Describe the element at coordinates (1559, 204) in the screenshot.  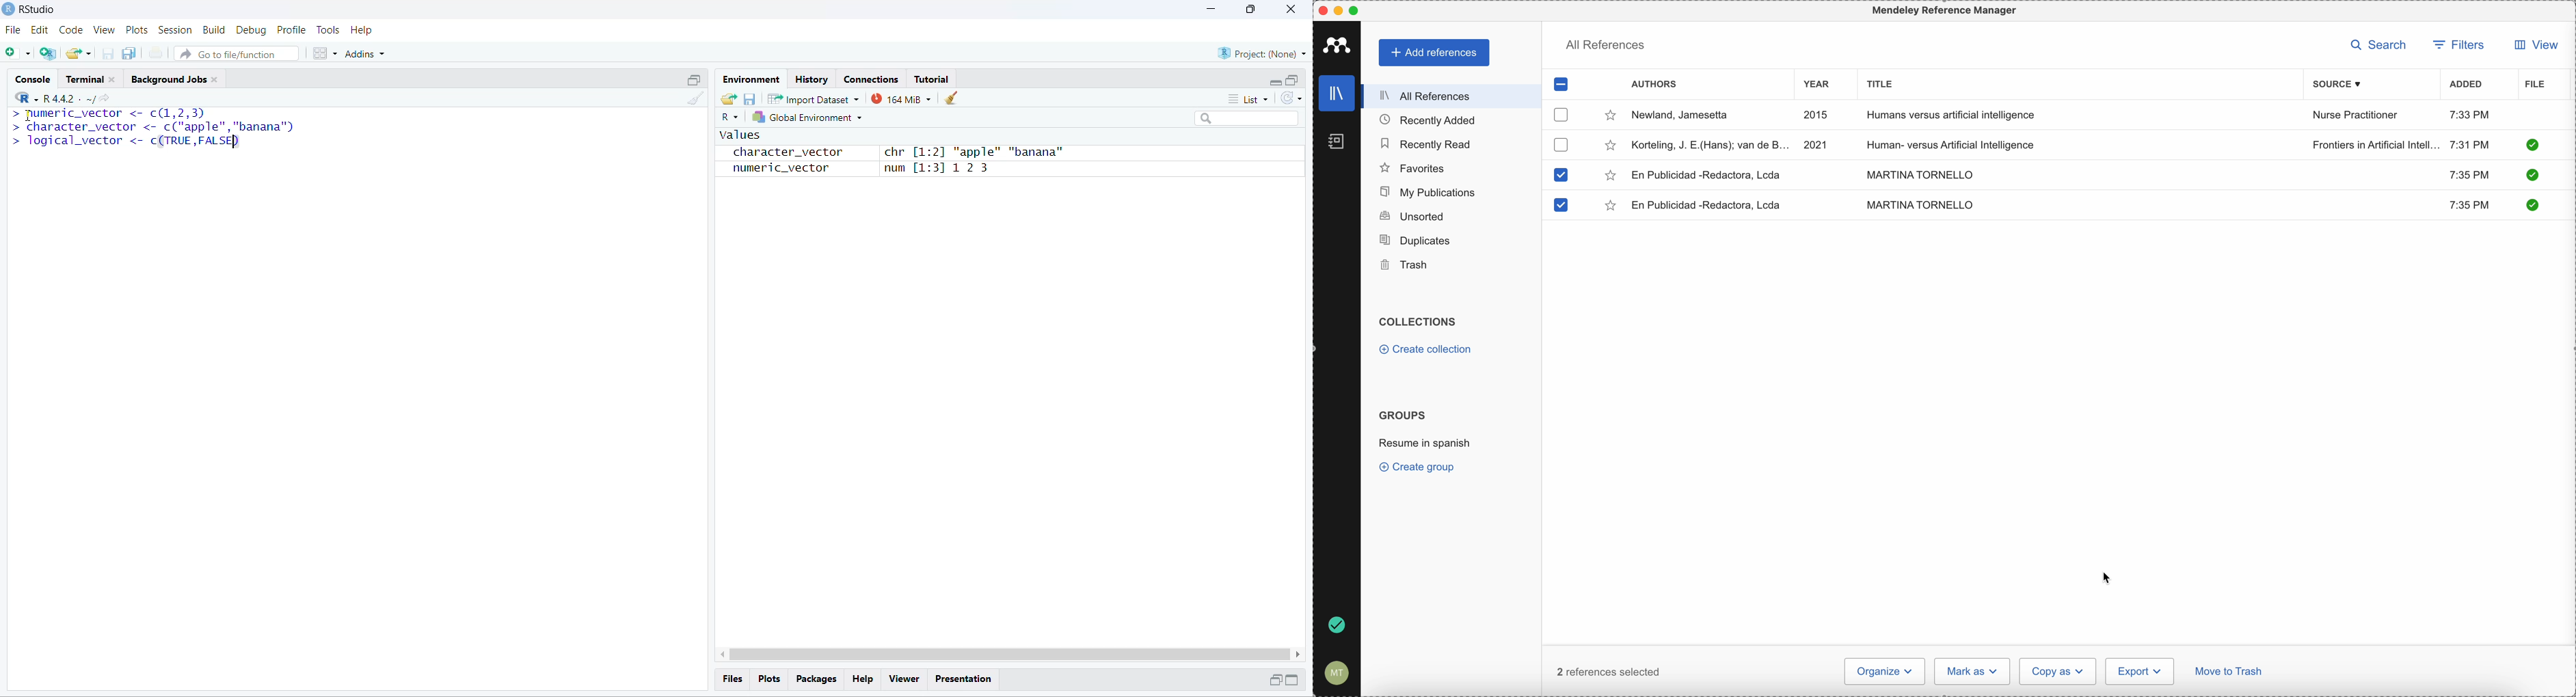
I see `checkbox selected` at that location.